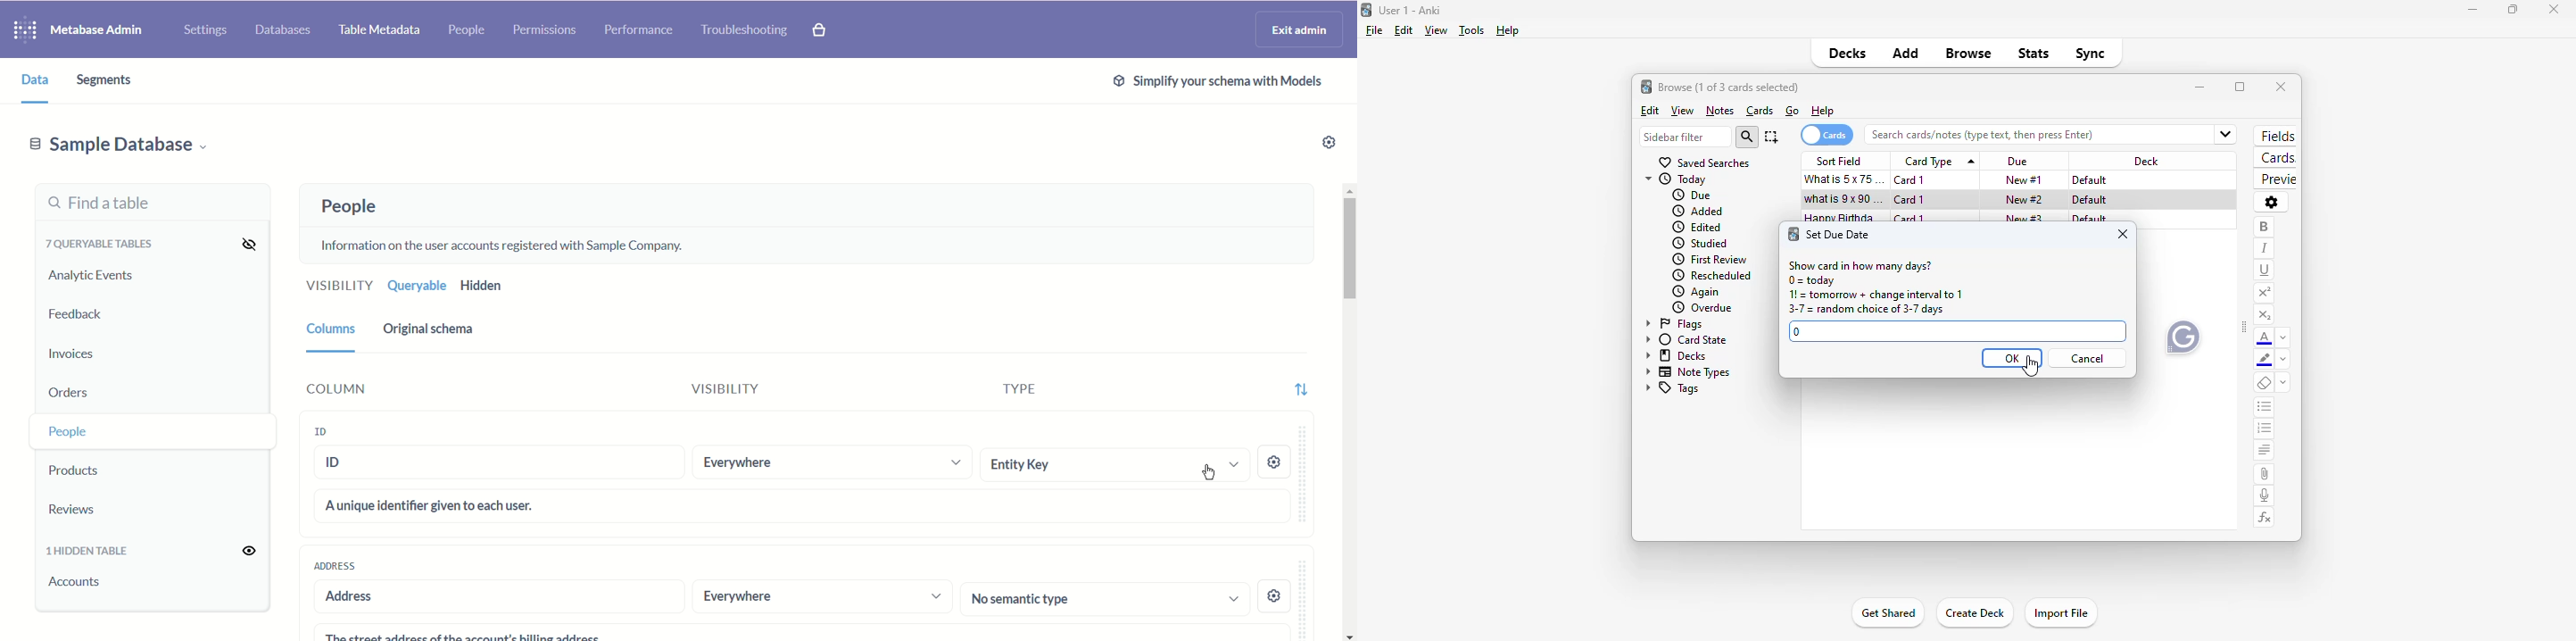 The height and width of the screenshot is (644, 2576). Describe the element at coordinates (2265, 429) in the screenshot. I see `ordered list` at that location.